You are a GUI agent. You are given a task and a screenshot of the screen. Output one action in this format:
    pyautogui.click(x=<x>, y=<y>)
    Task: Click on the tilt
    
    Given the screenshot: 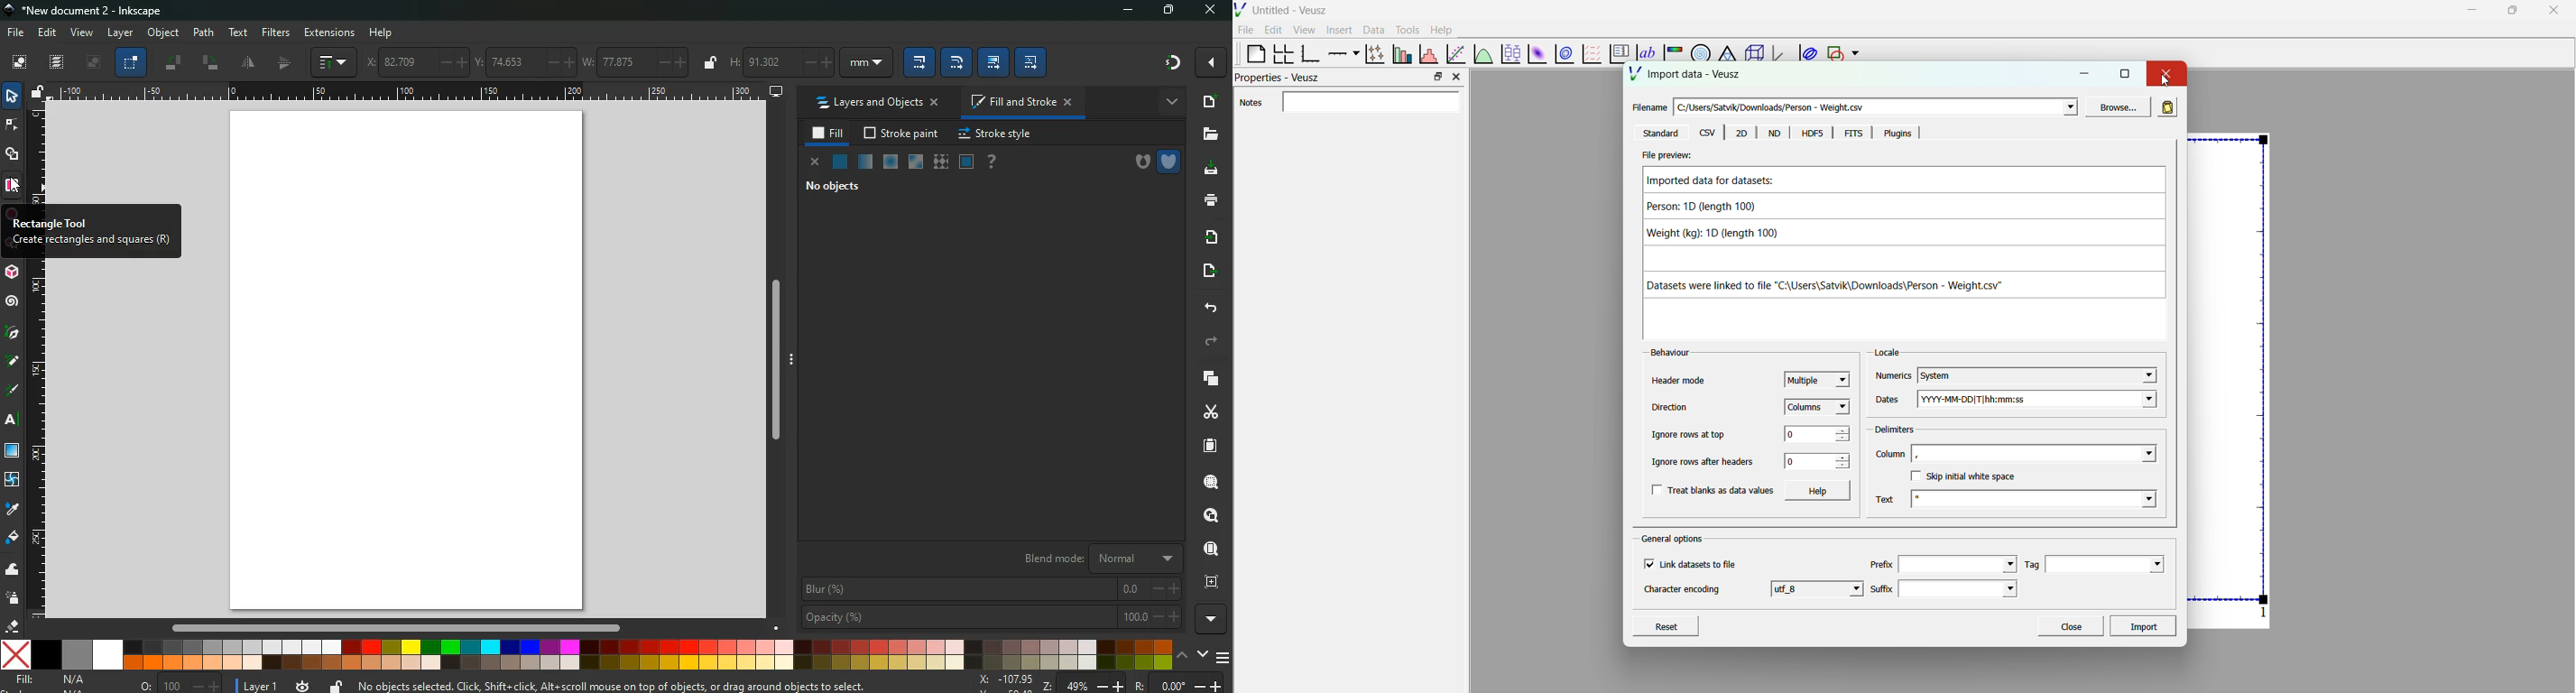 What is the action you would take?
    pyautogui.click(x=210, y=64)
    